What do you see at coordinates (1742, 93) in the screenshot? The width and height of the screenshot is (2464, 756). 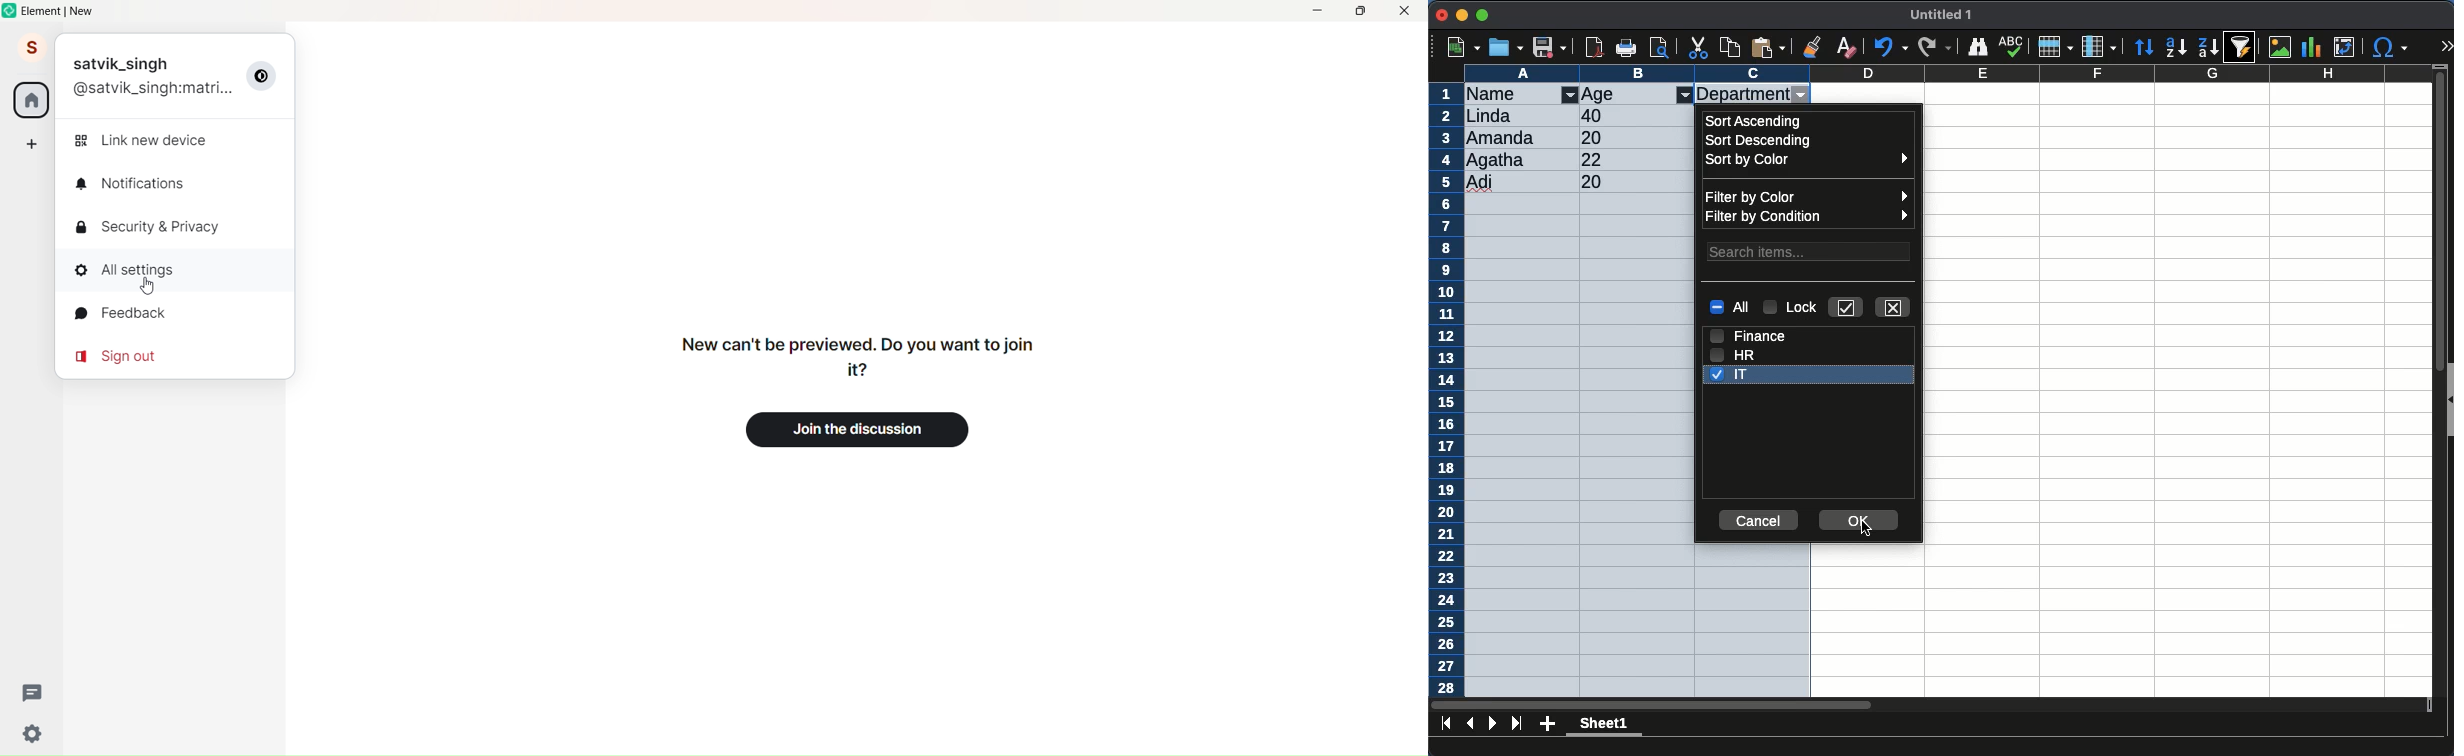 I see `department ` at bounding box center [1742, 93].